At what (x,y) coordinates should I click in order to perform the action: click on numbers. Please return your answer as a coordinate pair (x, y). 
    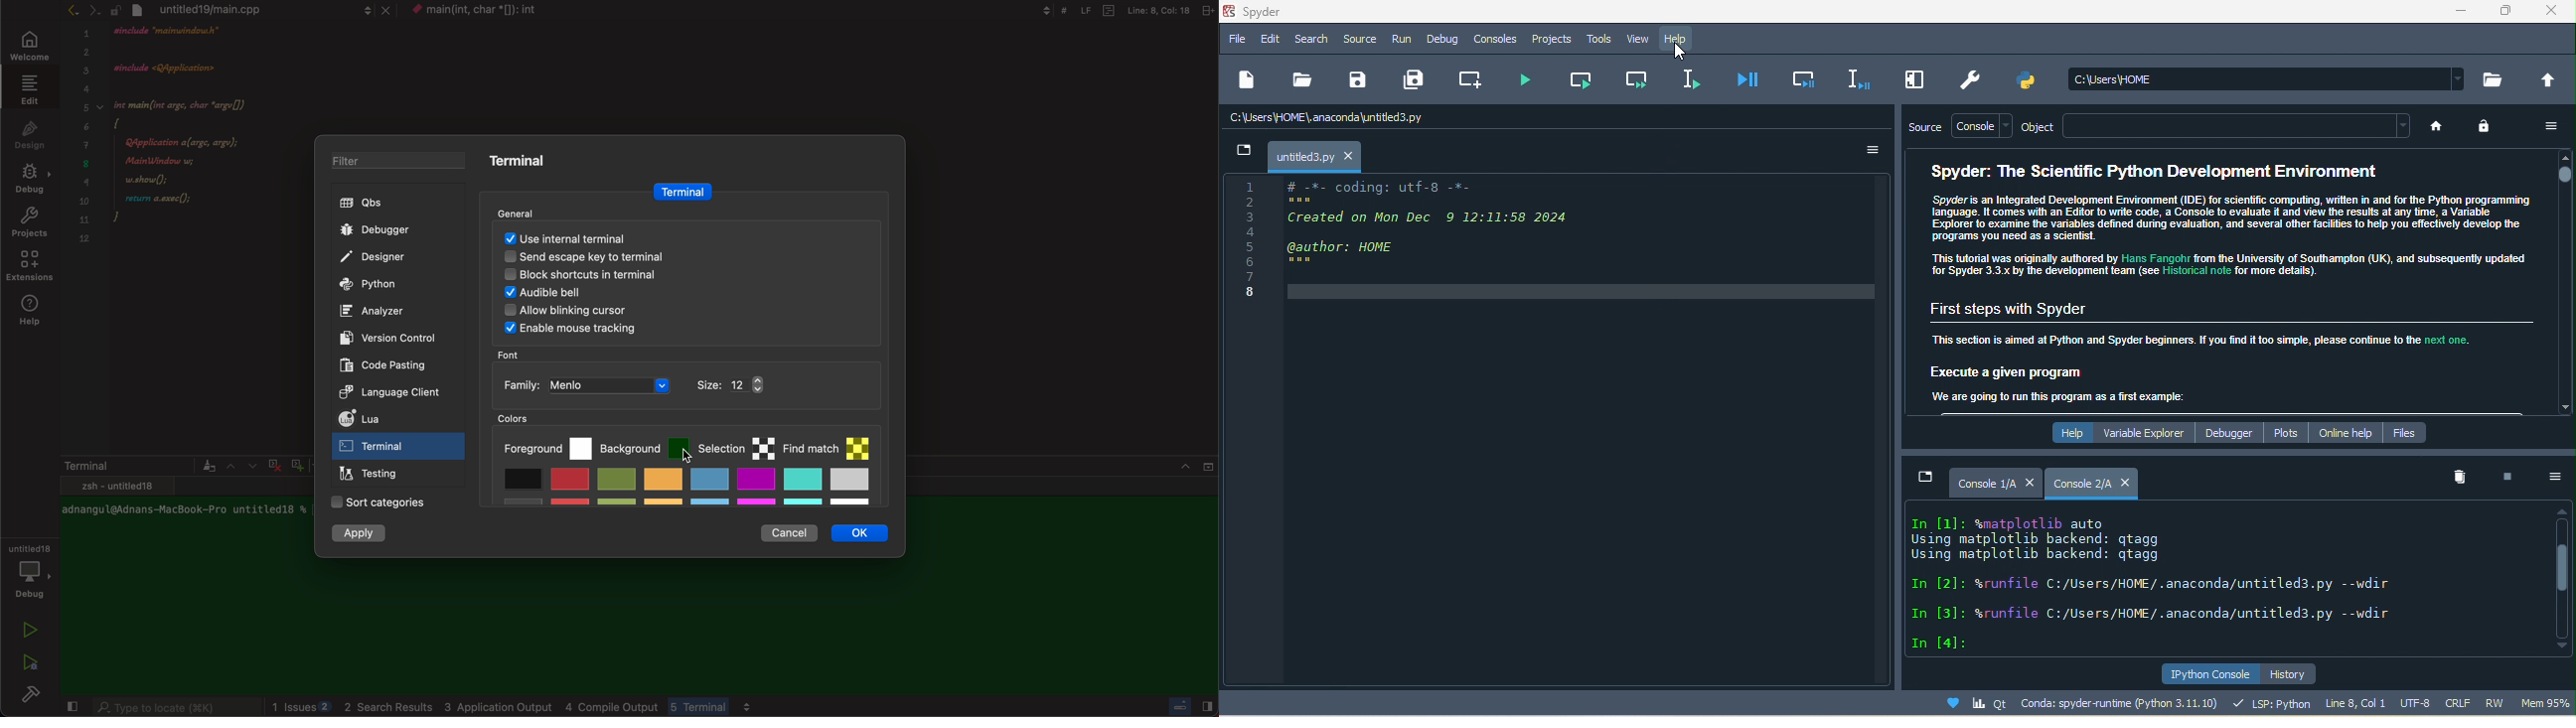
    Looking at the image, I should click on (85, 142).